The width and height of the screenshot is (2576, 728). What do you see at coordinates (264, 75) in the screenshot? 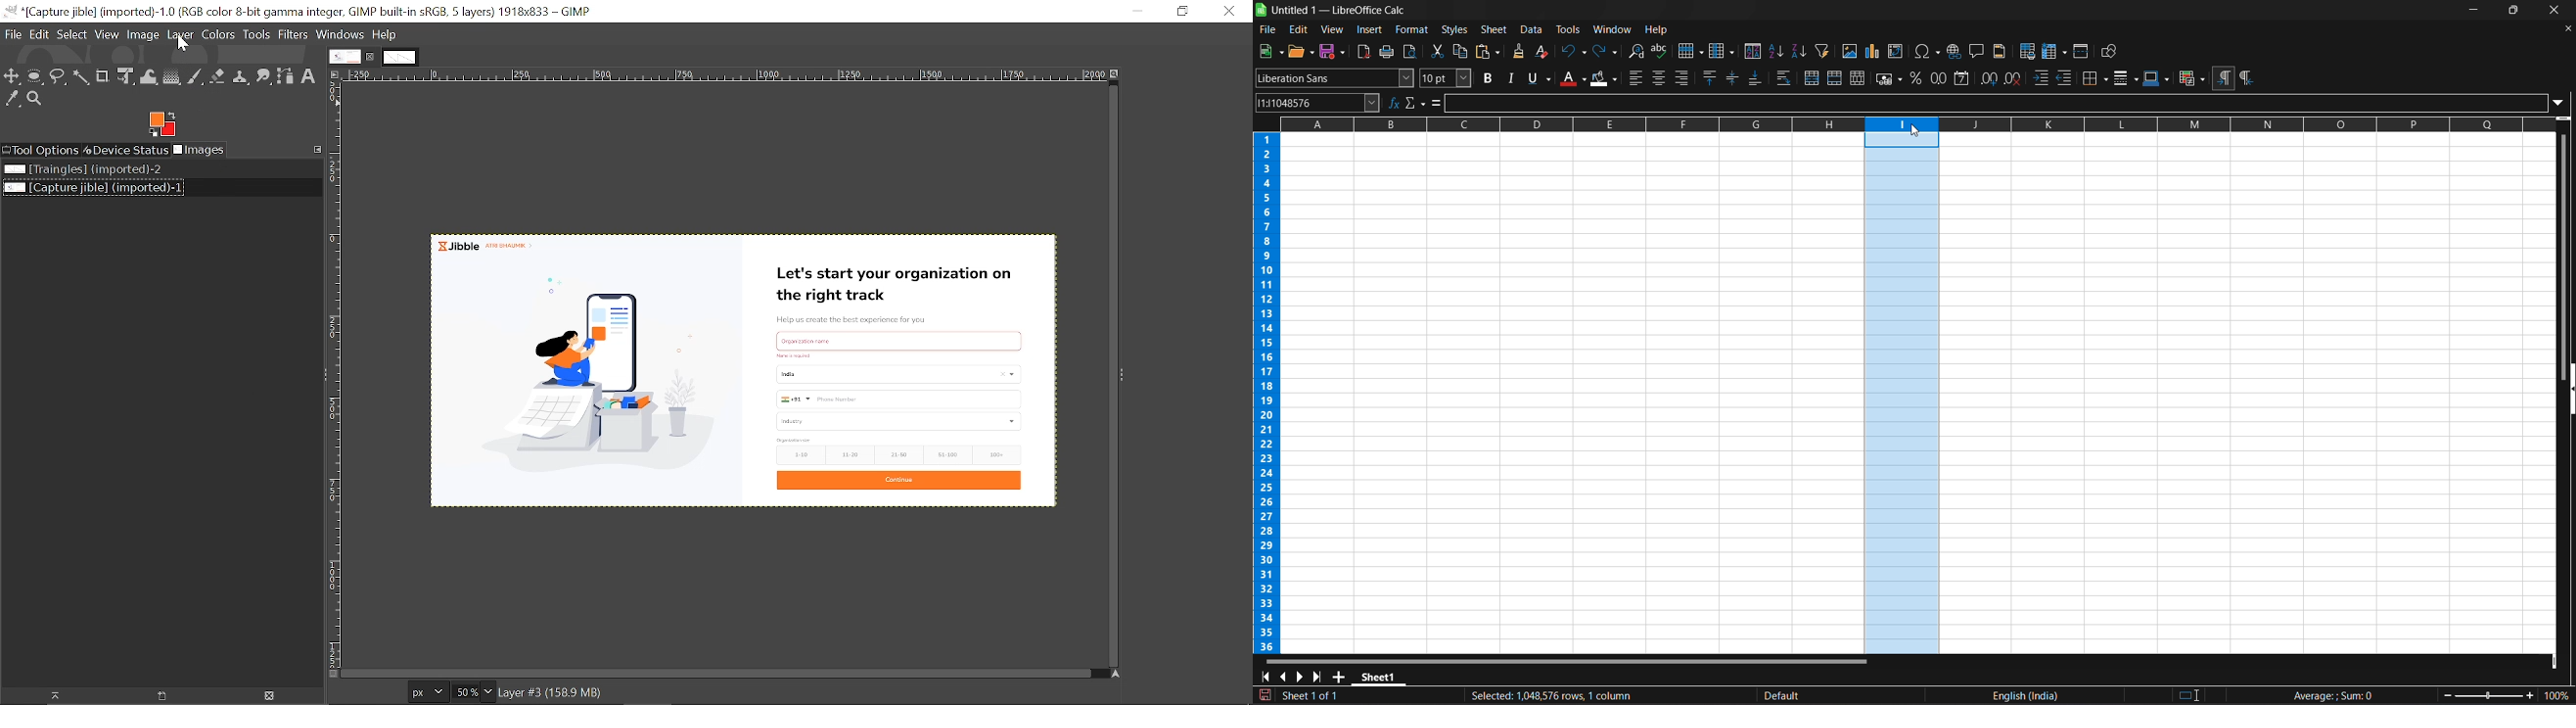
I see `Smudge tool` at bounding box center [264, 75].